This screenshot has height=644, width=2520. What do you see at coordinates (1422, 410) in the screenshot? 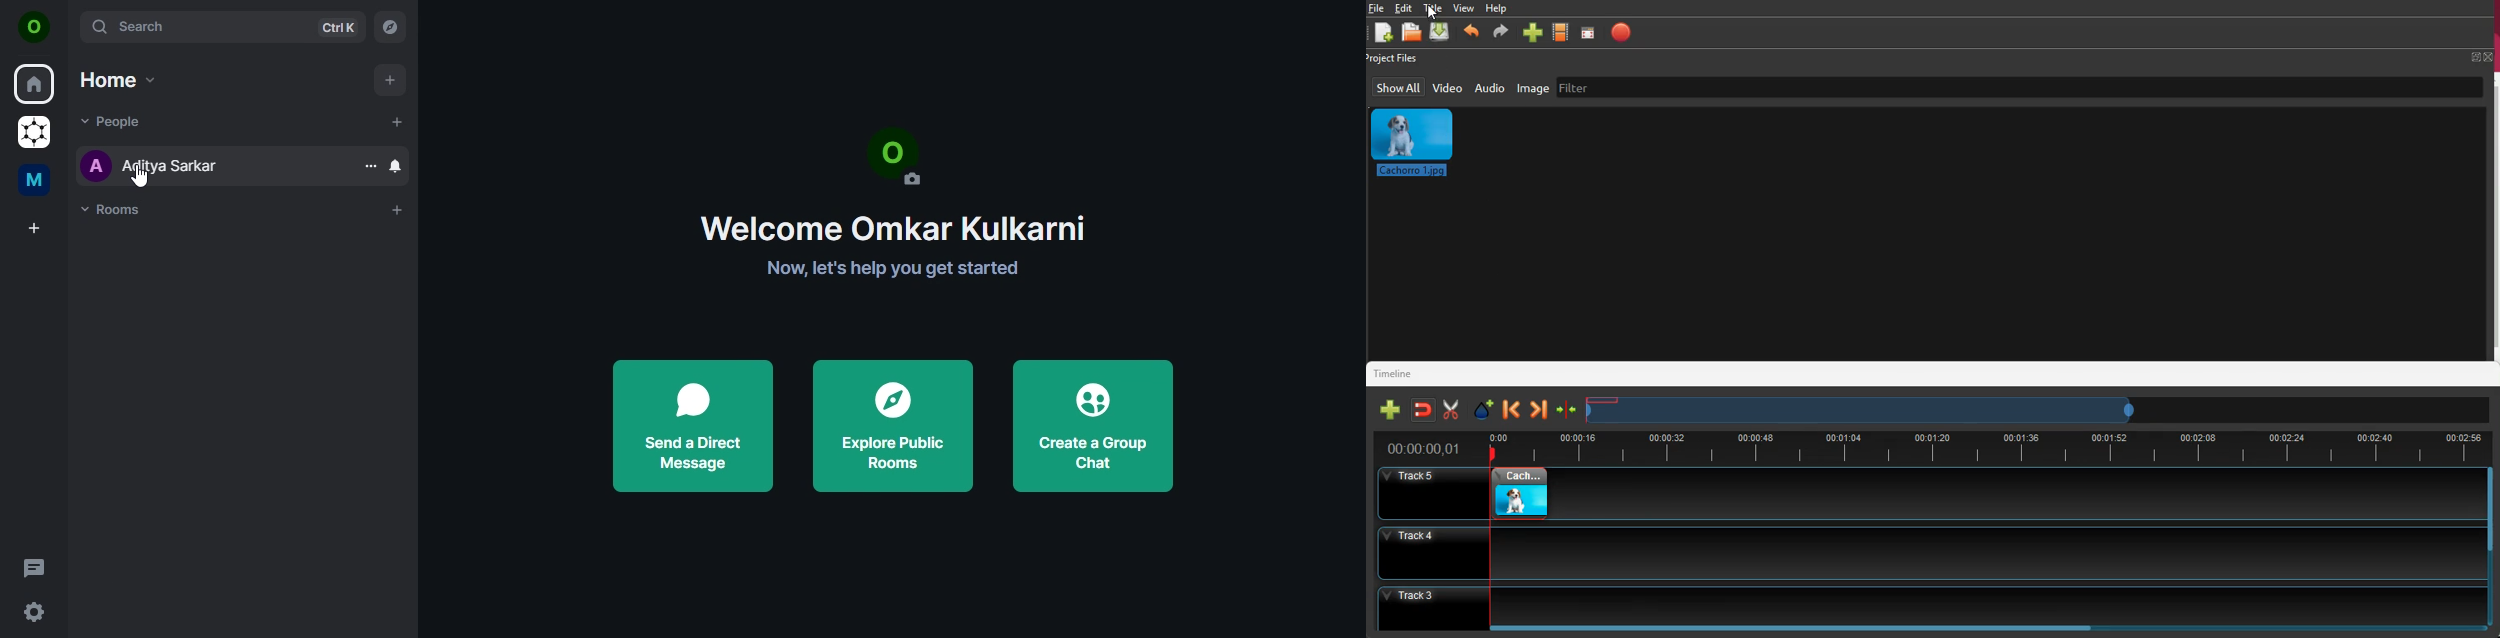
I see `join` at bounding box center [1422, 410].